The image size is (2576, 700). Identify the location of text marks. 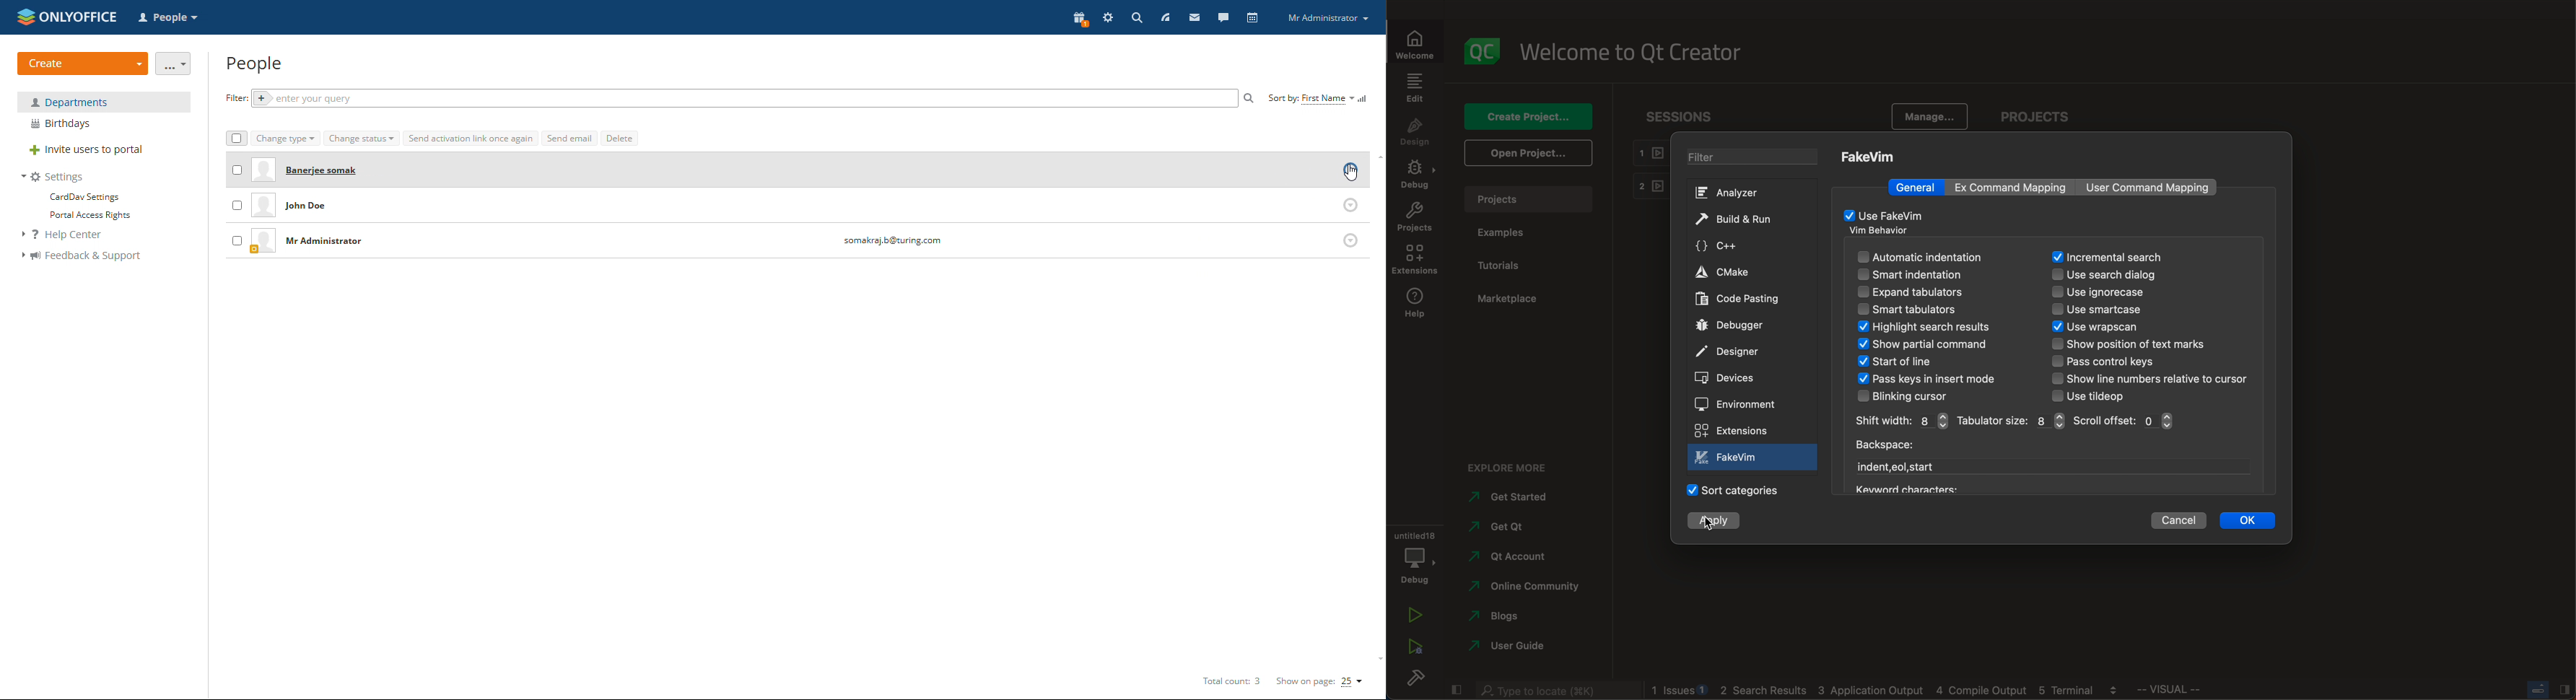
(2131, 346).